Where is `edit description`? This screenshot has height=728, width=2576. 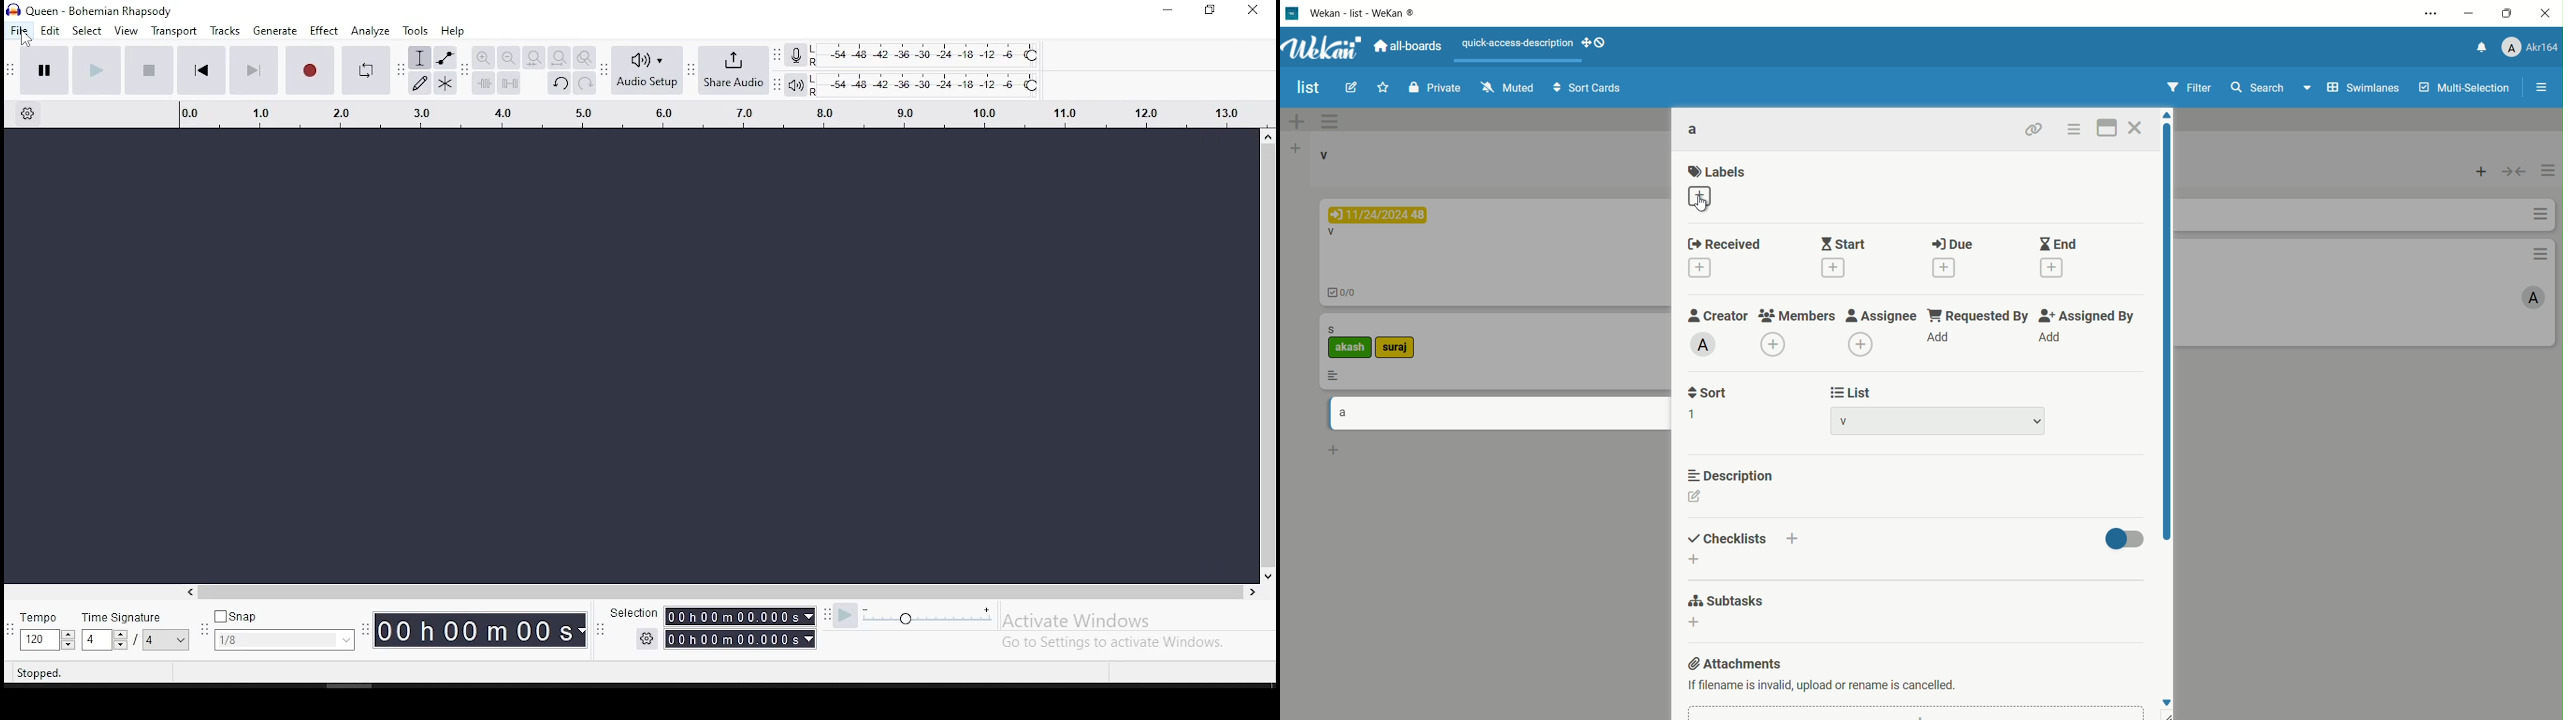
edit description is located at coordinates (1695, 497).